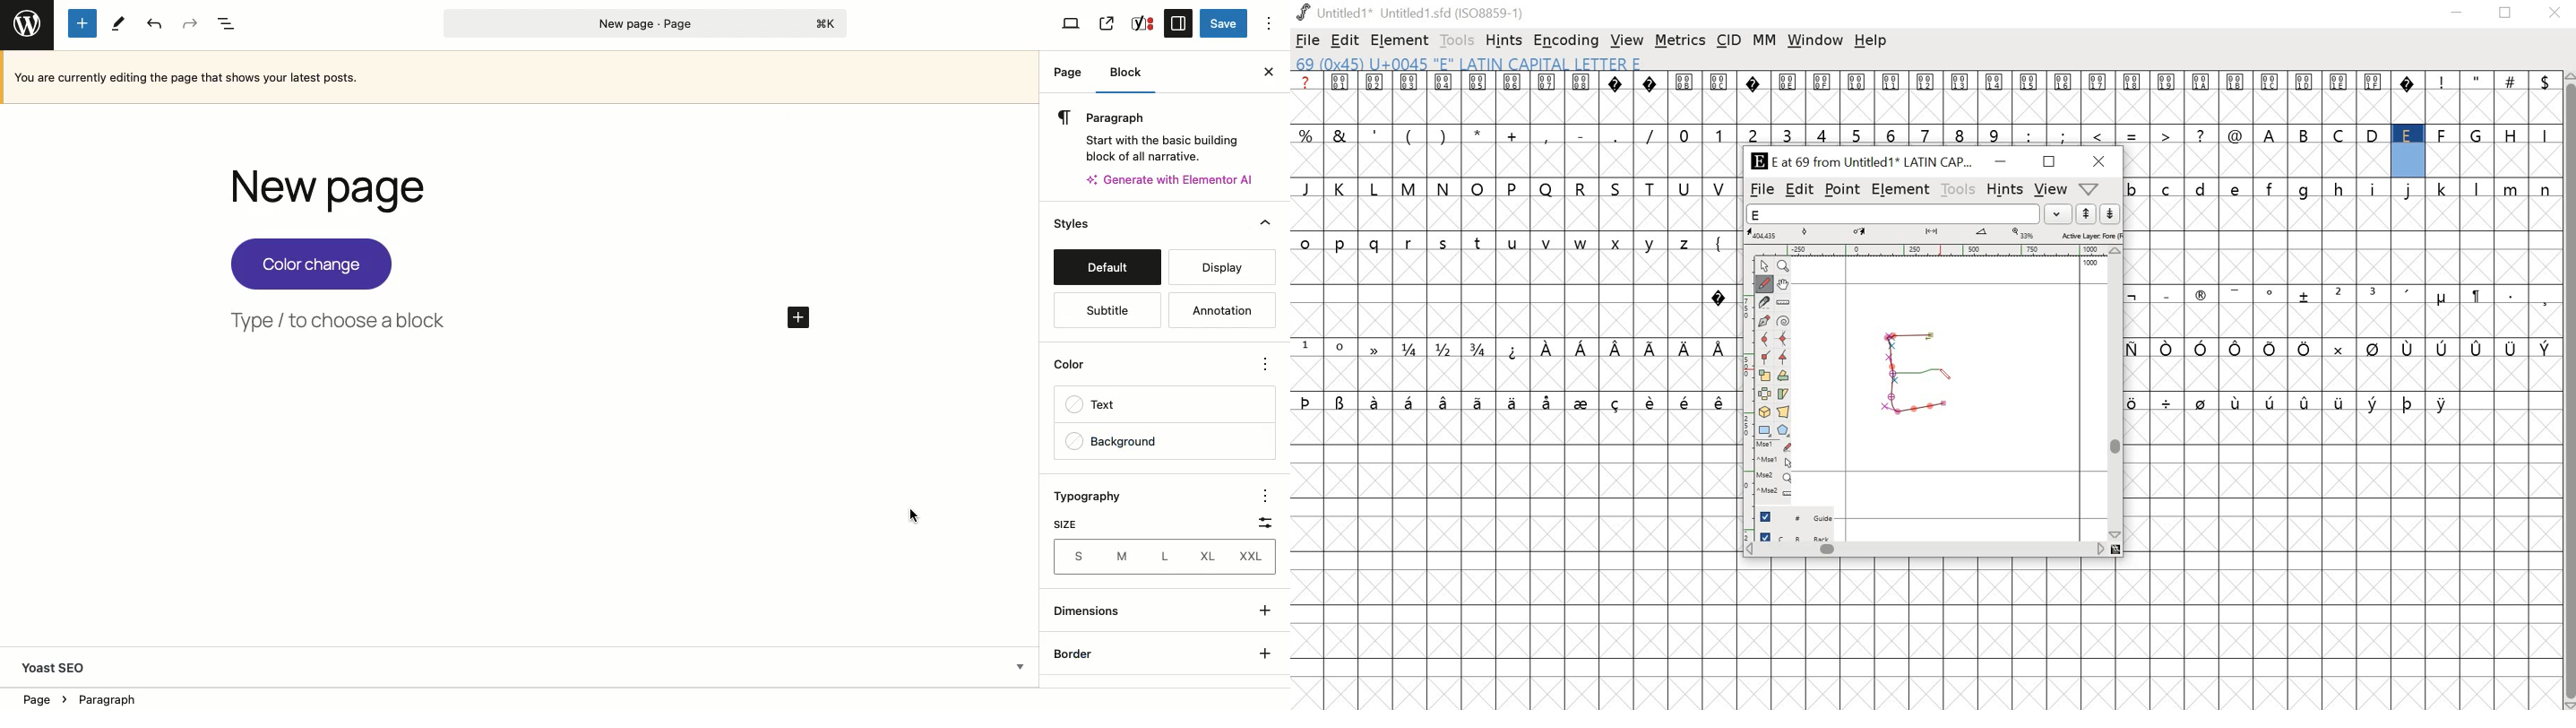  What do you see at coordinates (1268, 610) in the screenshot?
I see `expand` at bounding box center [1268, 610].